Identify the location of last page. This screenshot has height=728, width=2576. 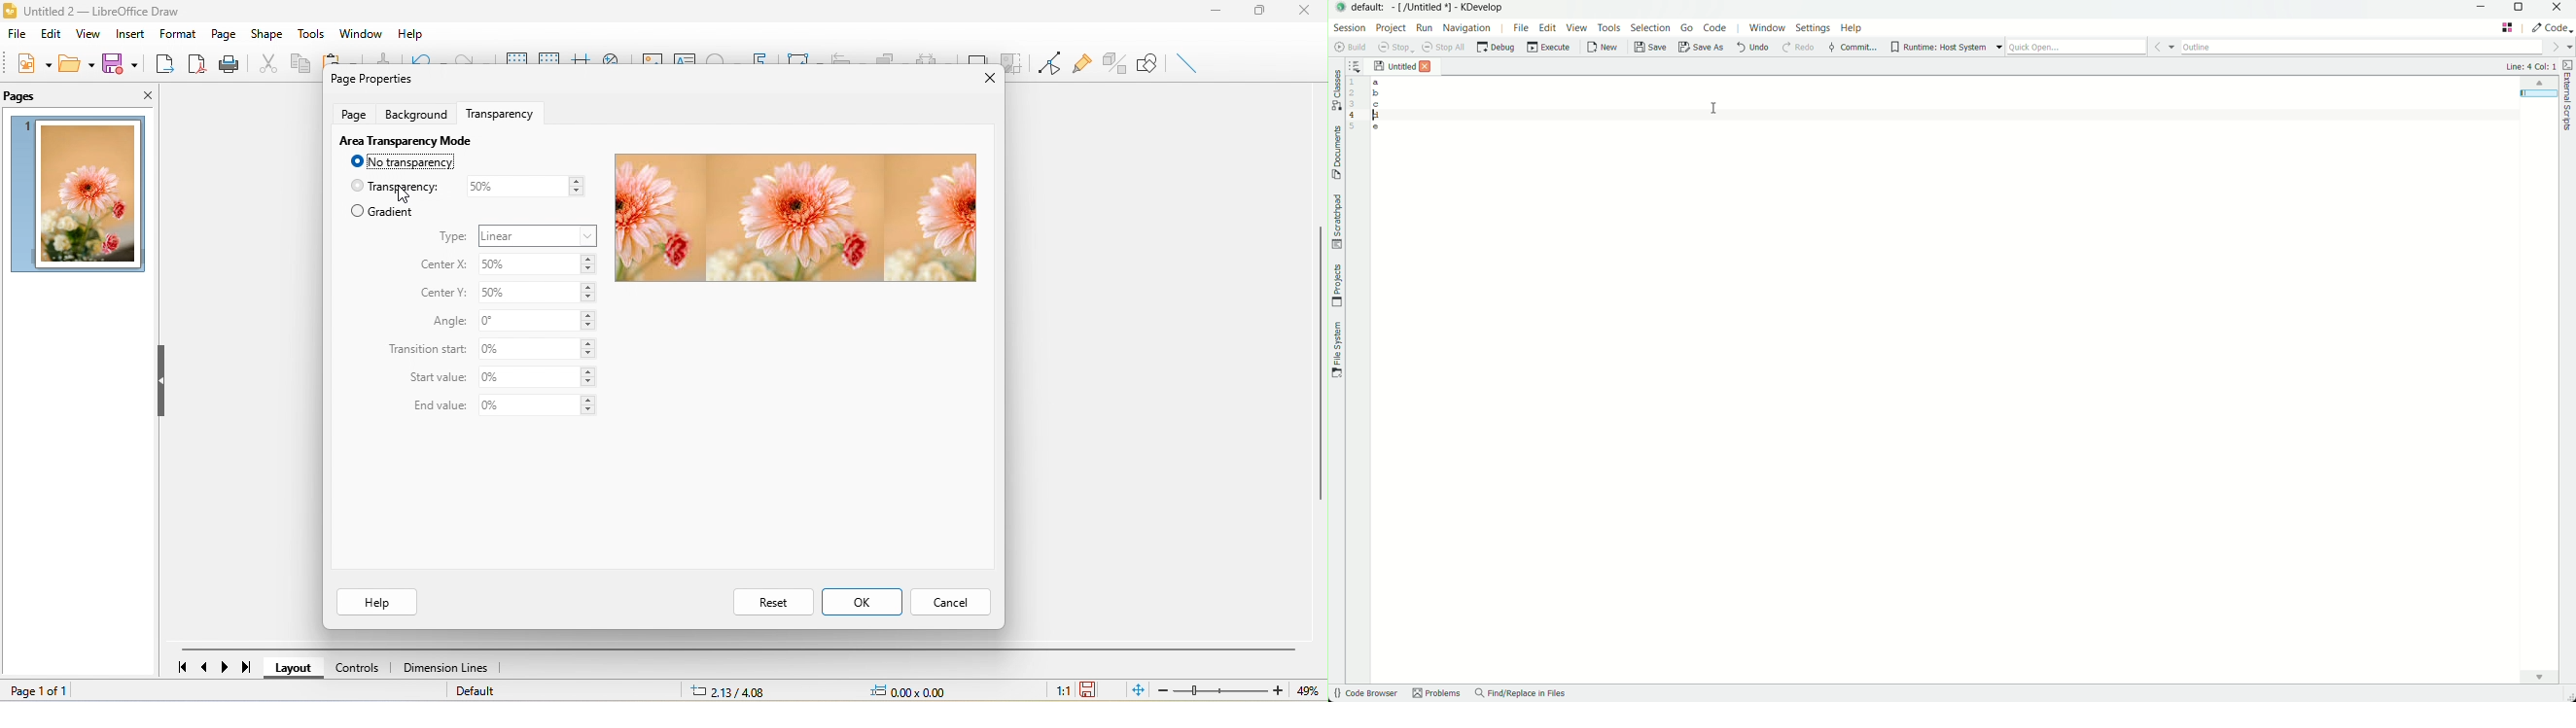
(242, 667).